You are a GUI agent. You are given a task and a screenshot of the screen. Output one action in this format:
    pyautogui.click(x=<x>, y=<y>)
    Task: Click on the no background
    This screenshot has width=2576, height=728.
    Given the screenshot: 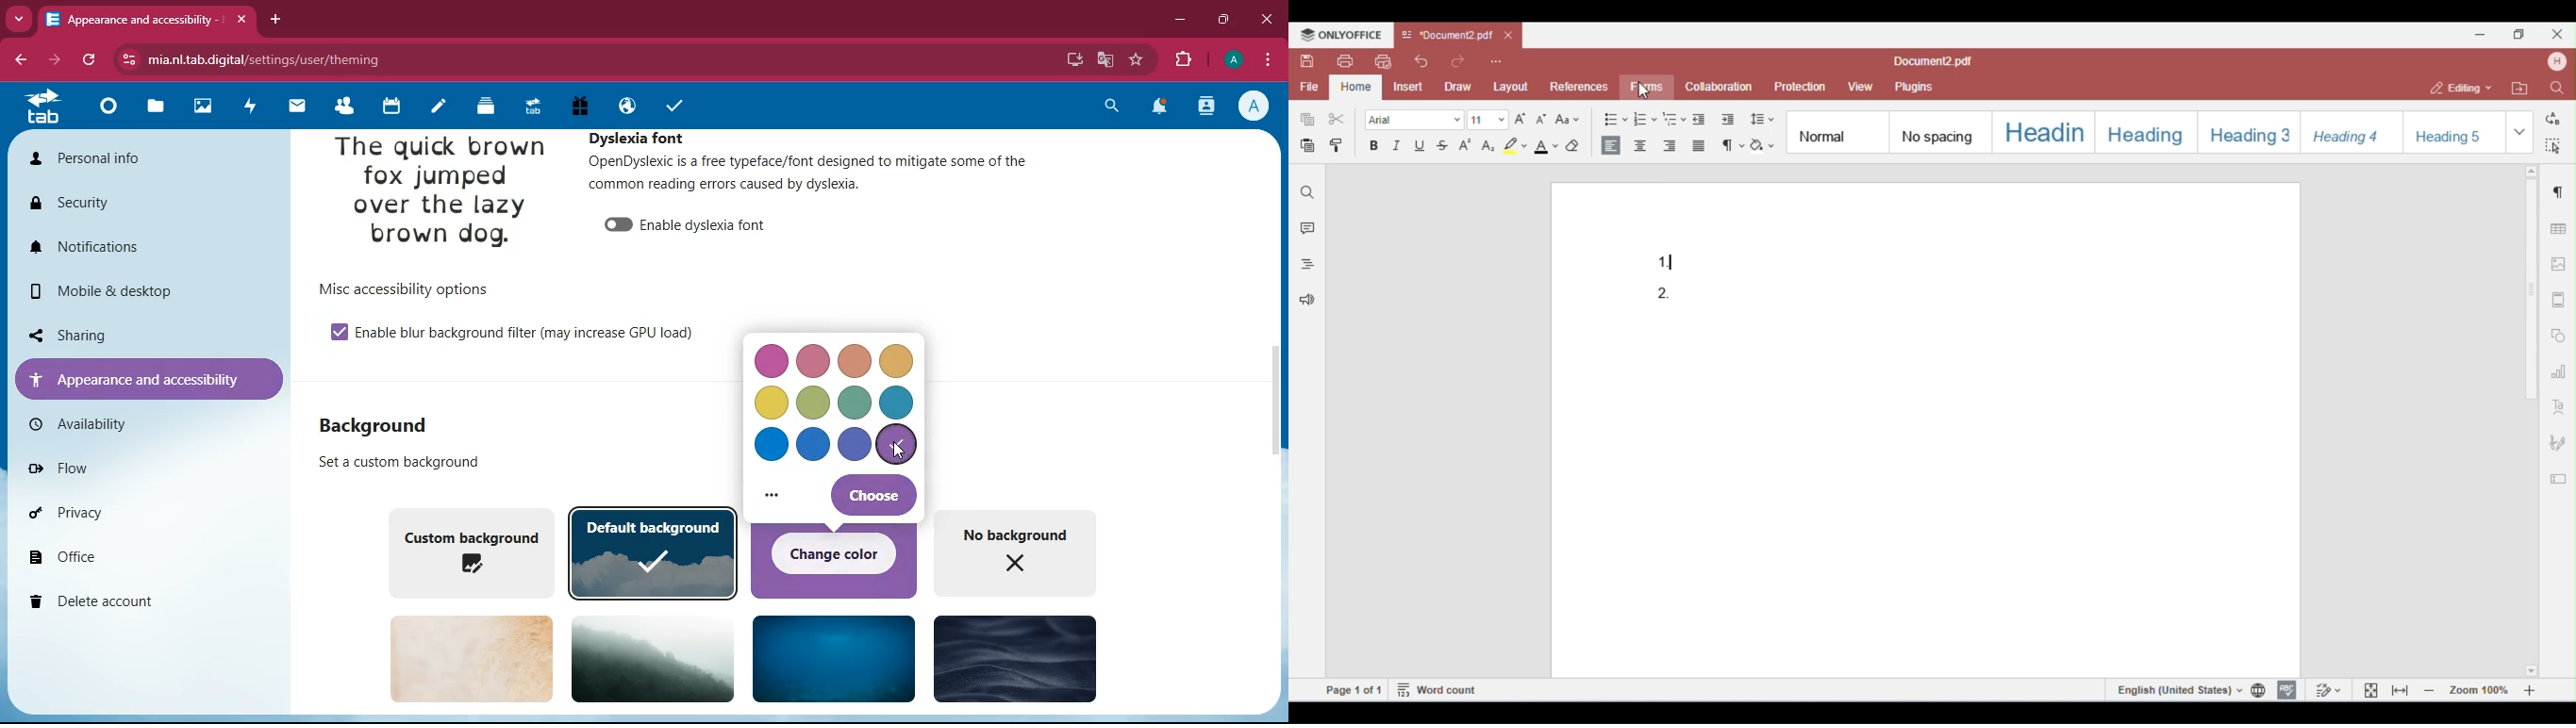 What is the action you would take?
    pyautogui.click(x=1023, y=558)
    